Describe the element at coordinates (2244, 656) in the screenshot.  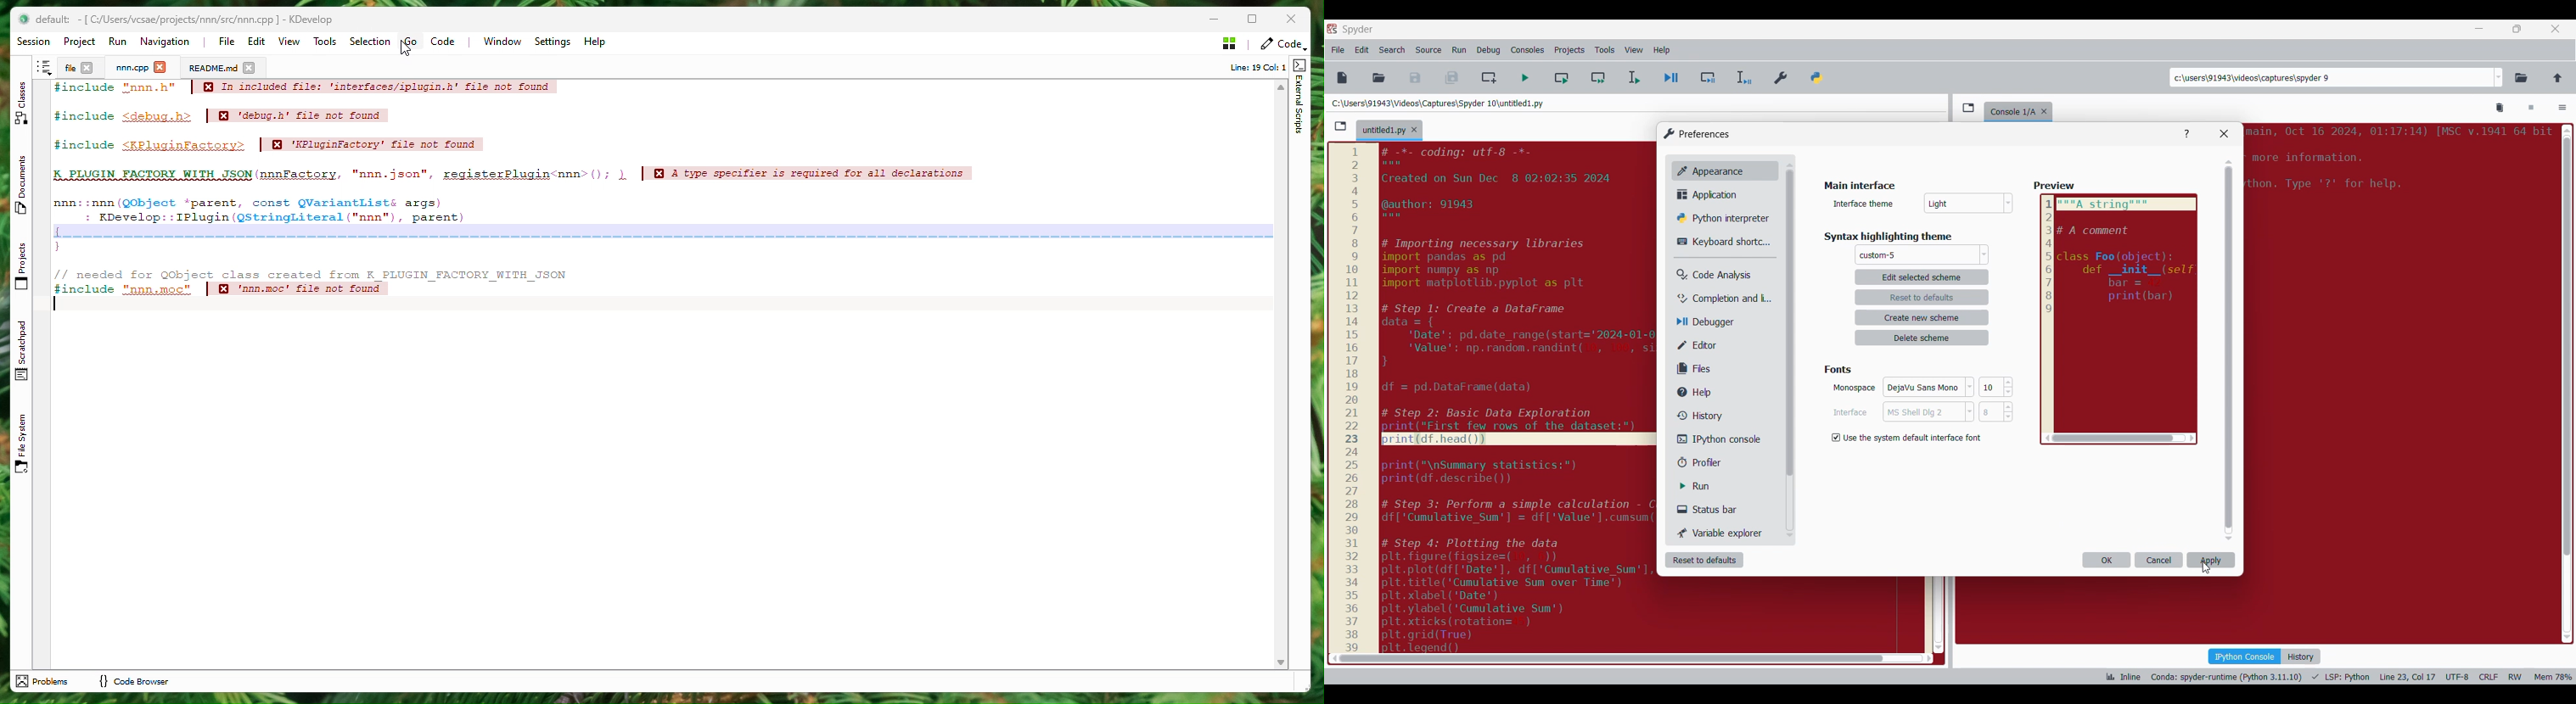
I see `IPython console` at that location.